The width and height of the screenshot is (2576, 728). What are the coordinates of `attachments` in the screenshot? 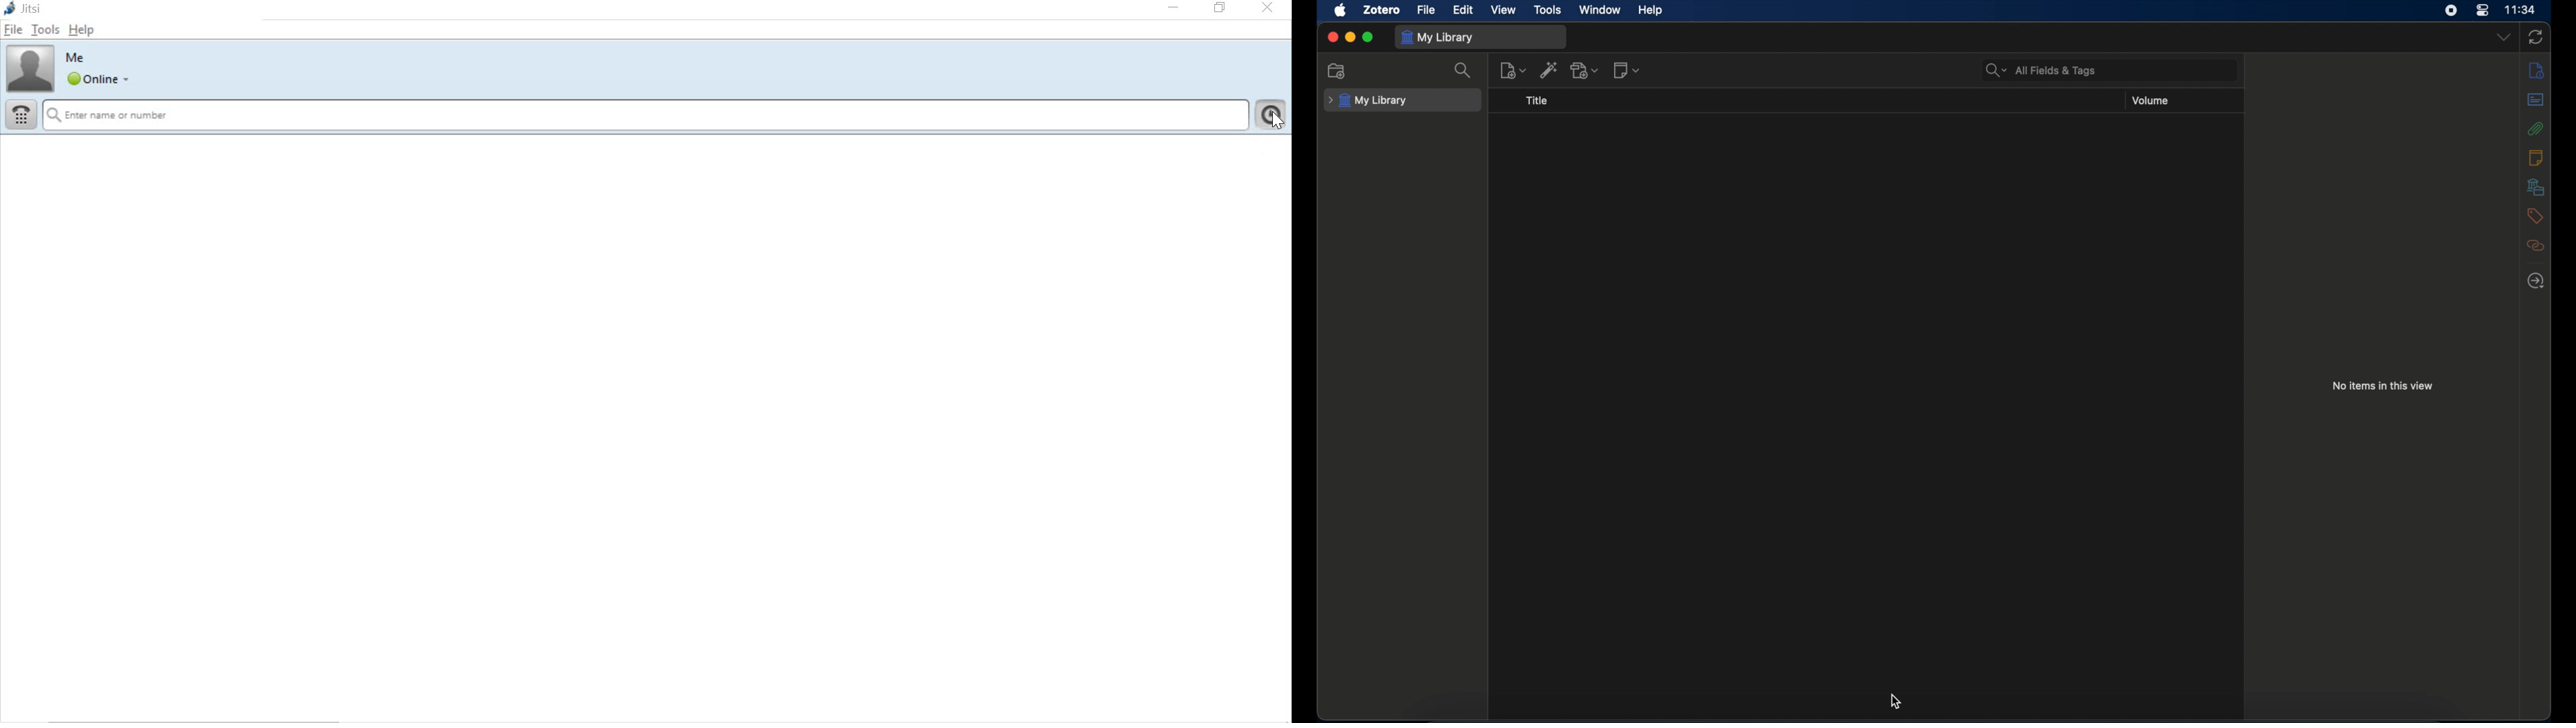 It's located at (2536, 129).